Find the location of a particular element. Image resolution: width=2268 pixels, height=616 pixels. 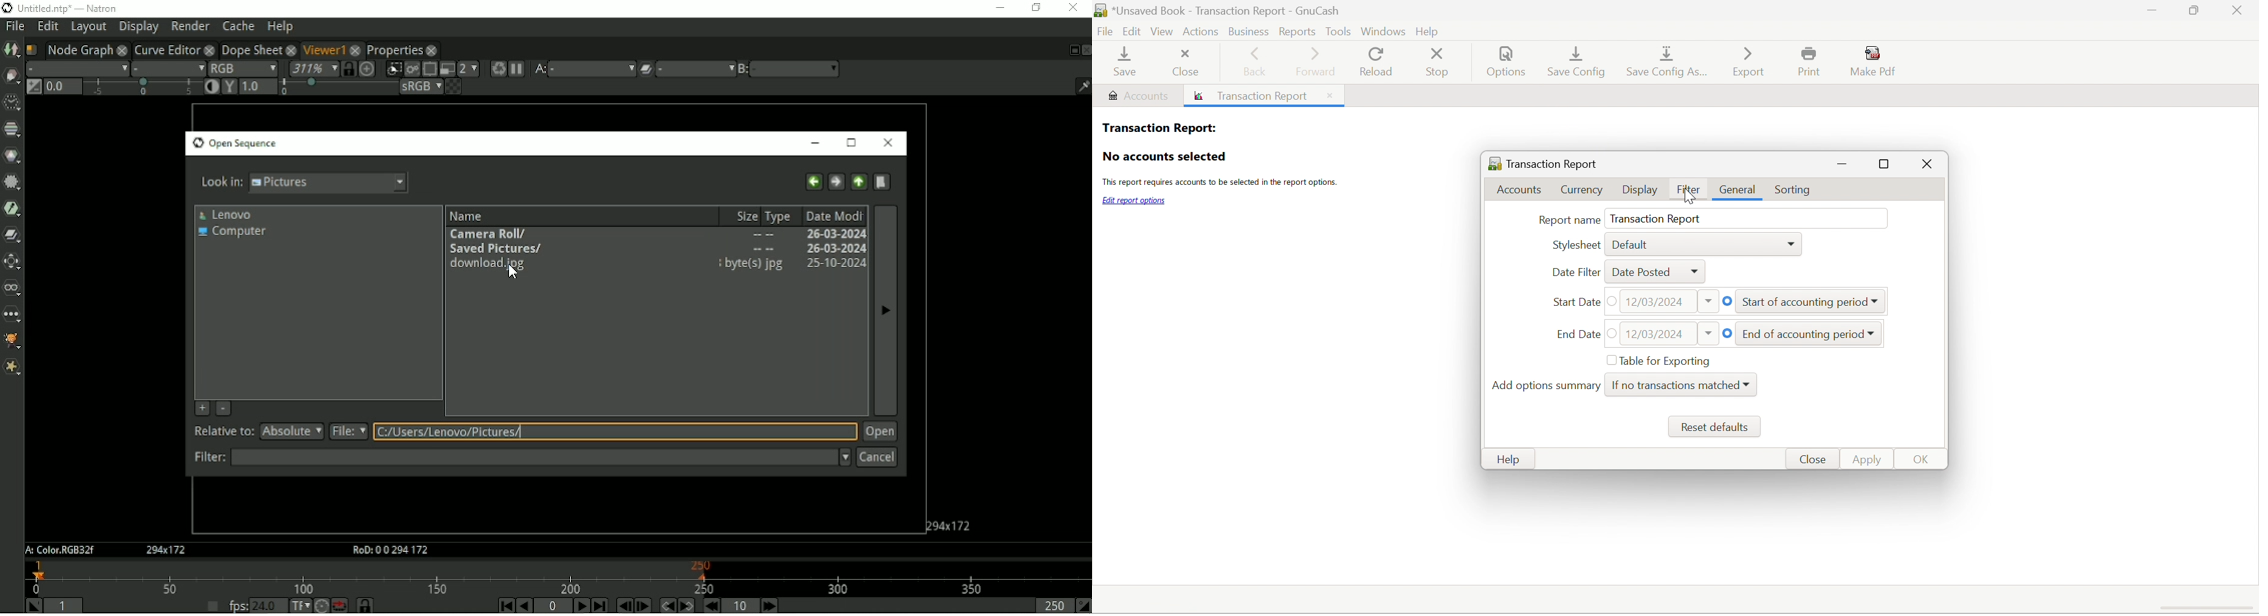

The report requires accounts to be selected in the report options is located at coordinates (1218, 184).